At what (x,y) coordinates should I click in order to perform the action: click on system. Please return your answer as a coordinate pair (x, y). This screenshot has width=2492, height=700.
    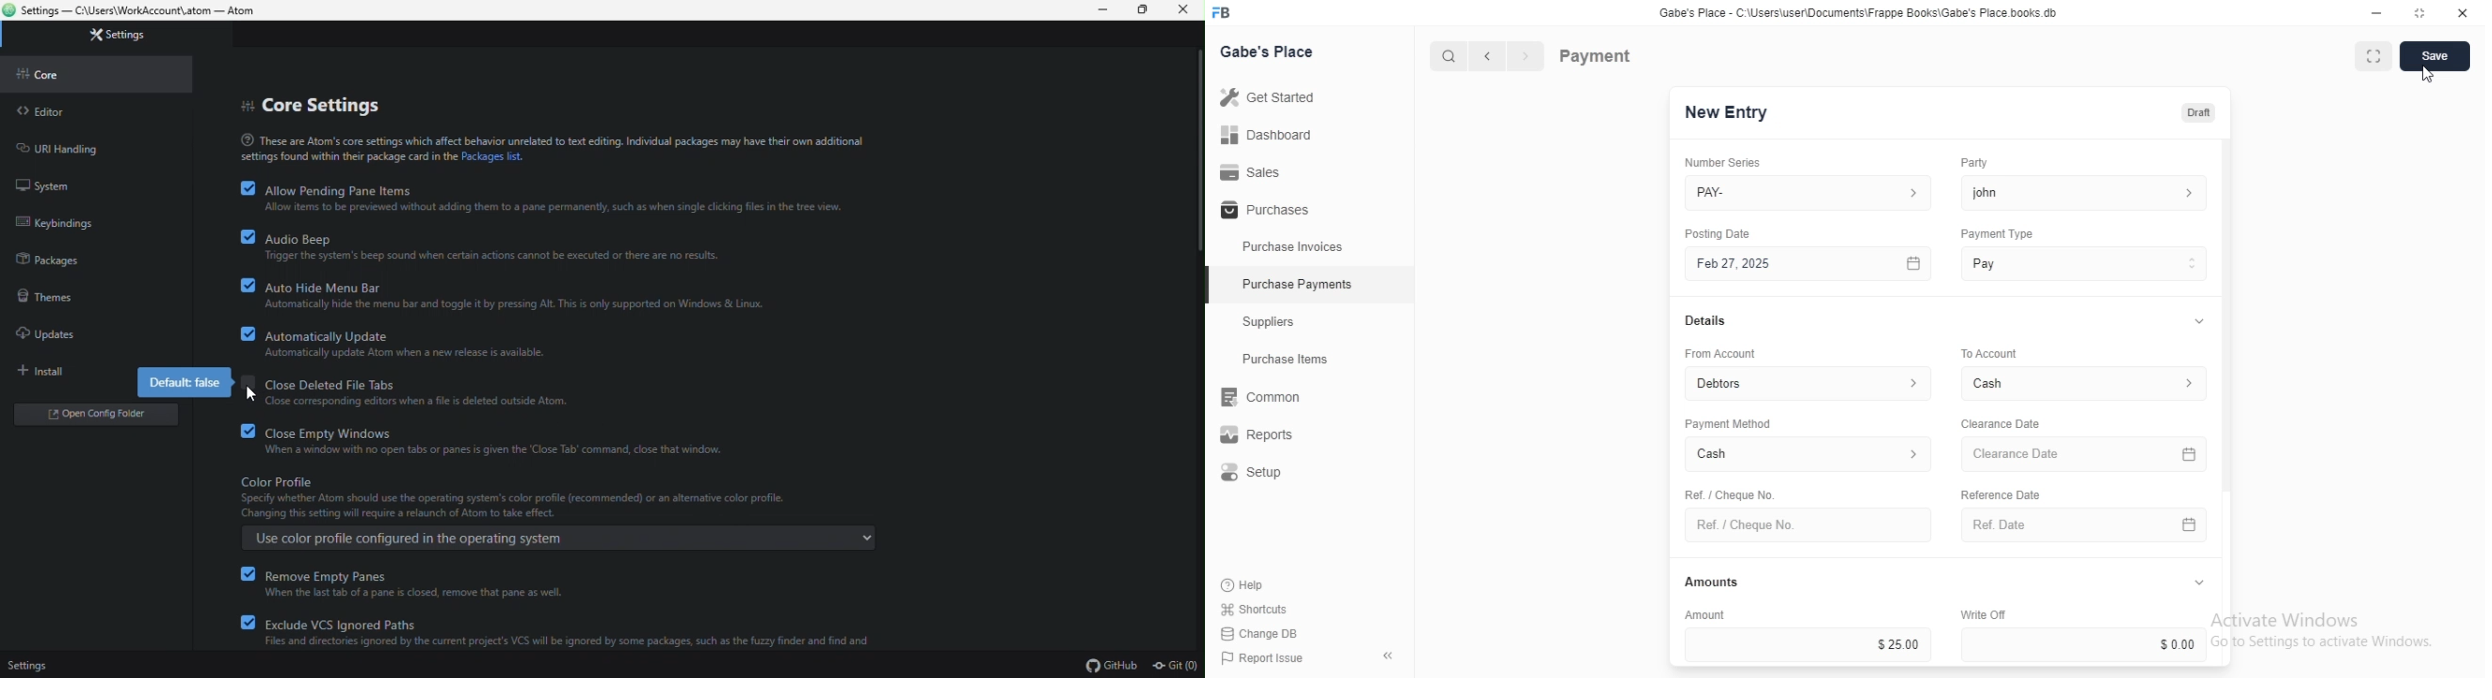
    Looking at the image, I should click on (46, 185).